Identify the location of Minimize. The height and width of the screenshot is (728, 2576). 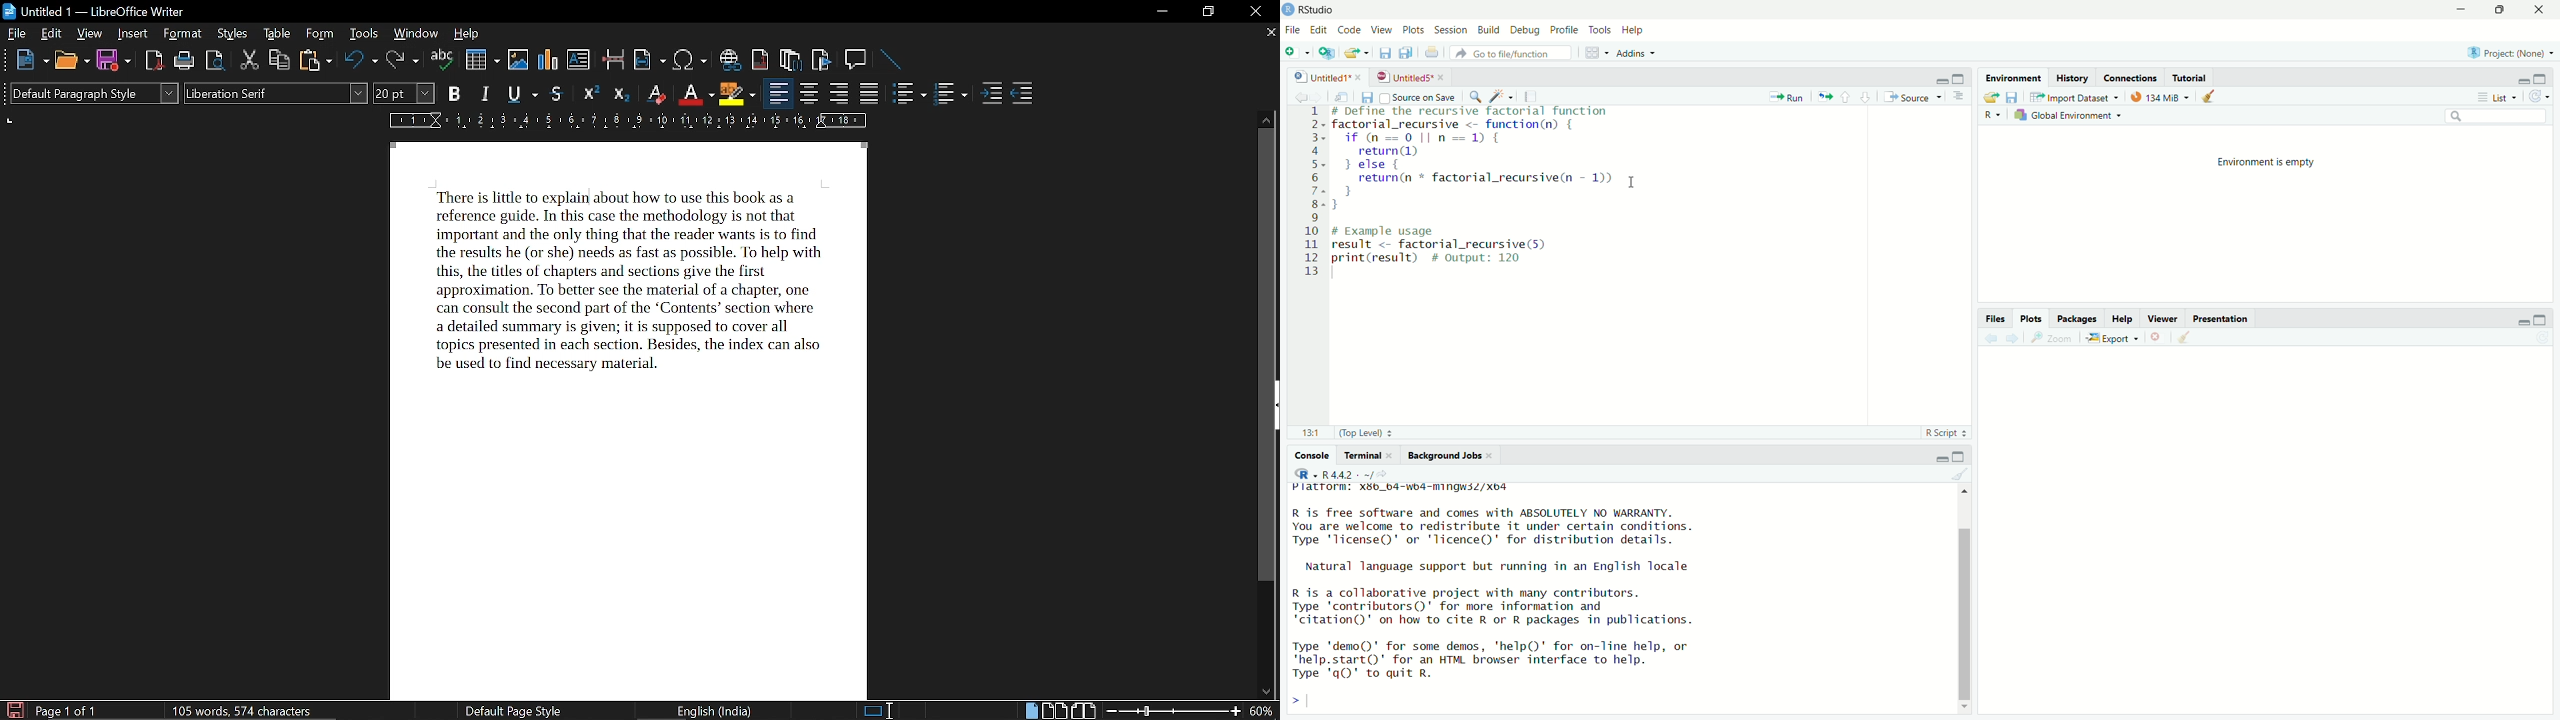
(2522, 81).